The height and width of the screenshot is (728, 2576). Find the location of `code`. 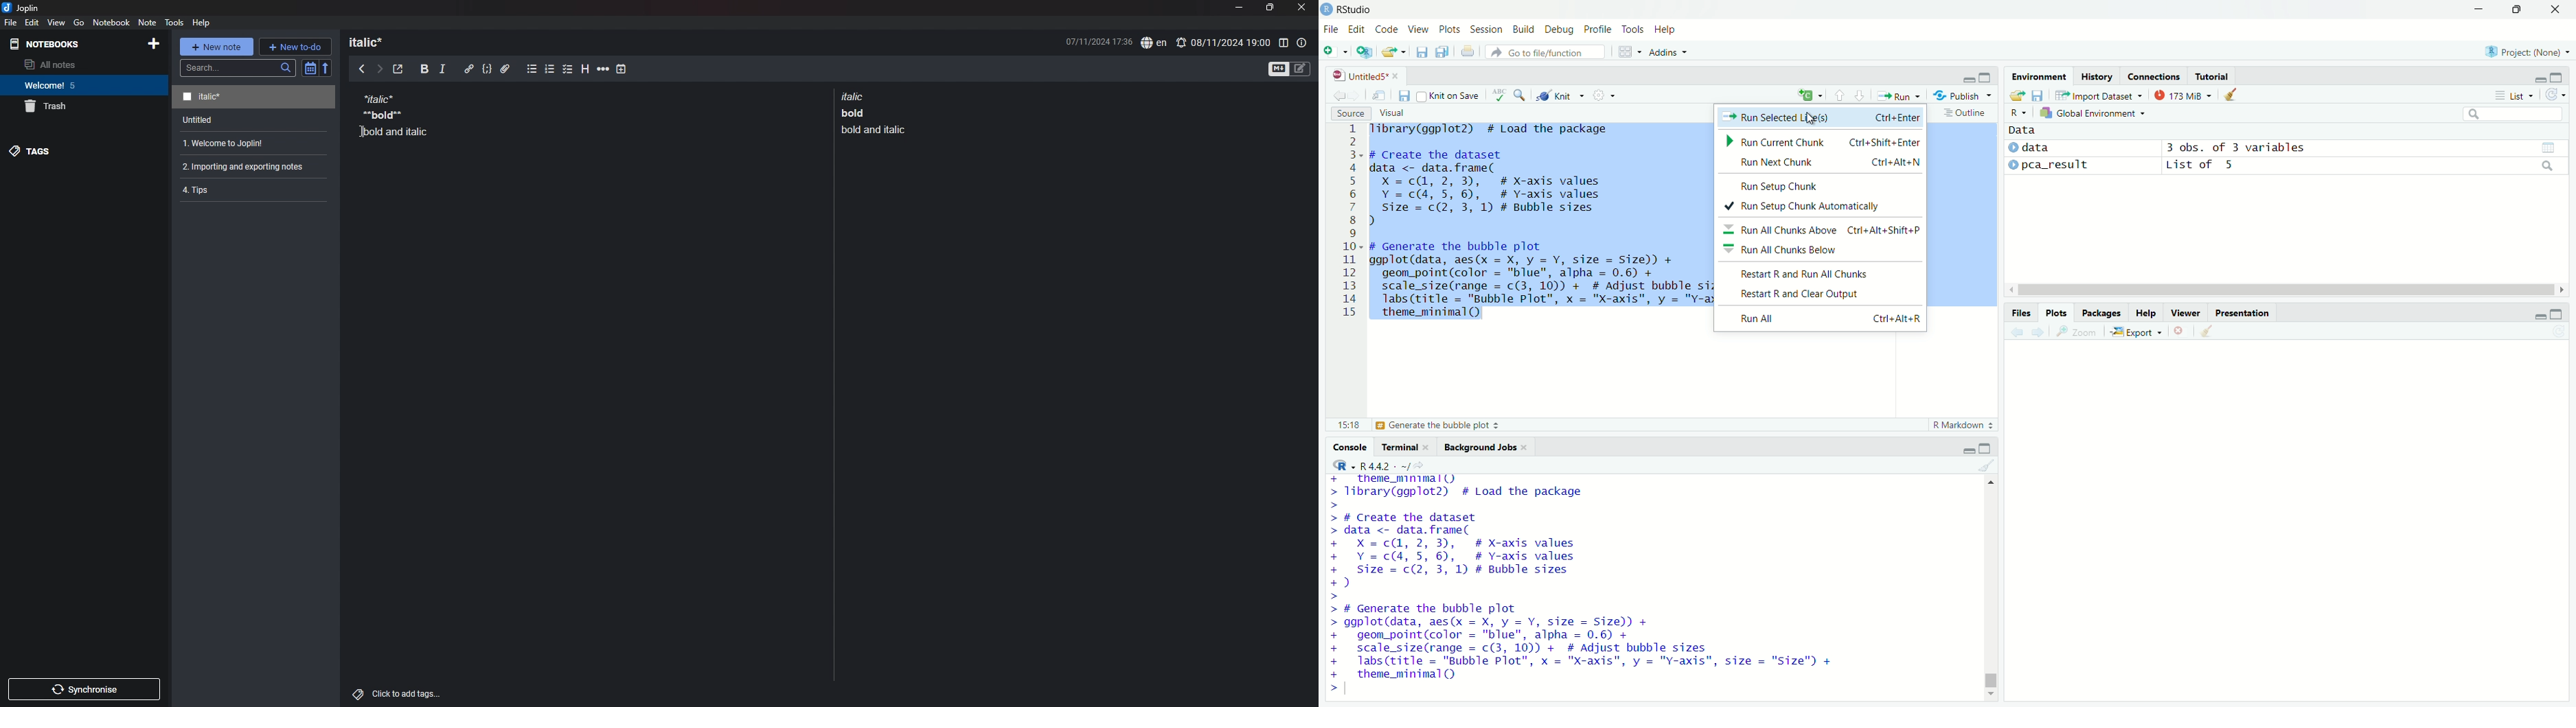

code is located at coordinates (486, 69).